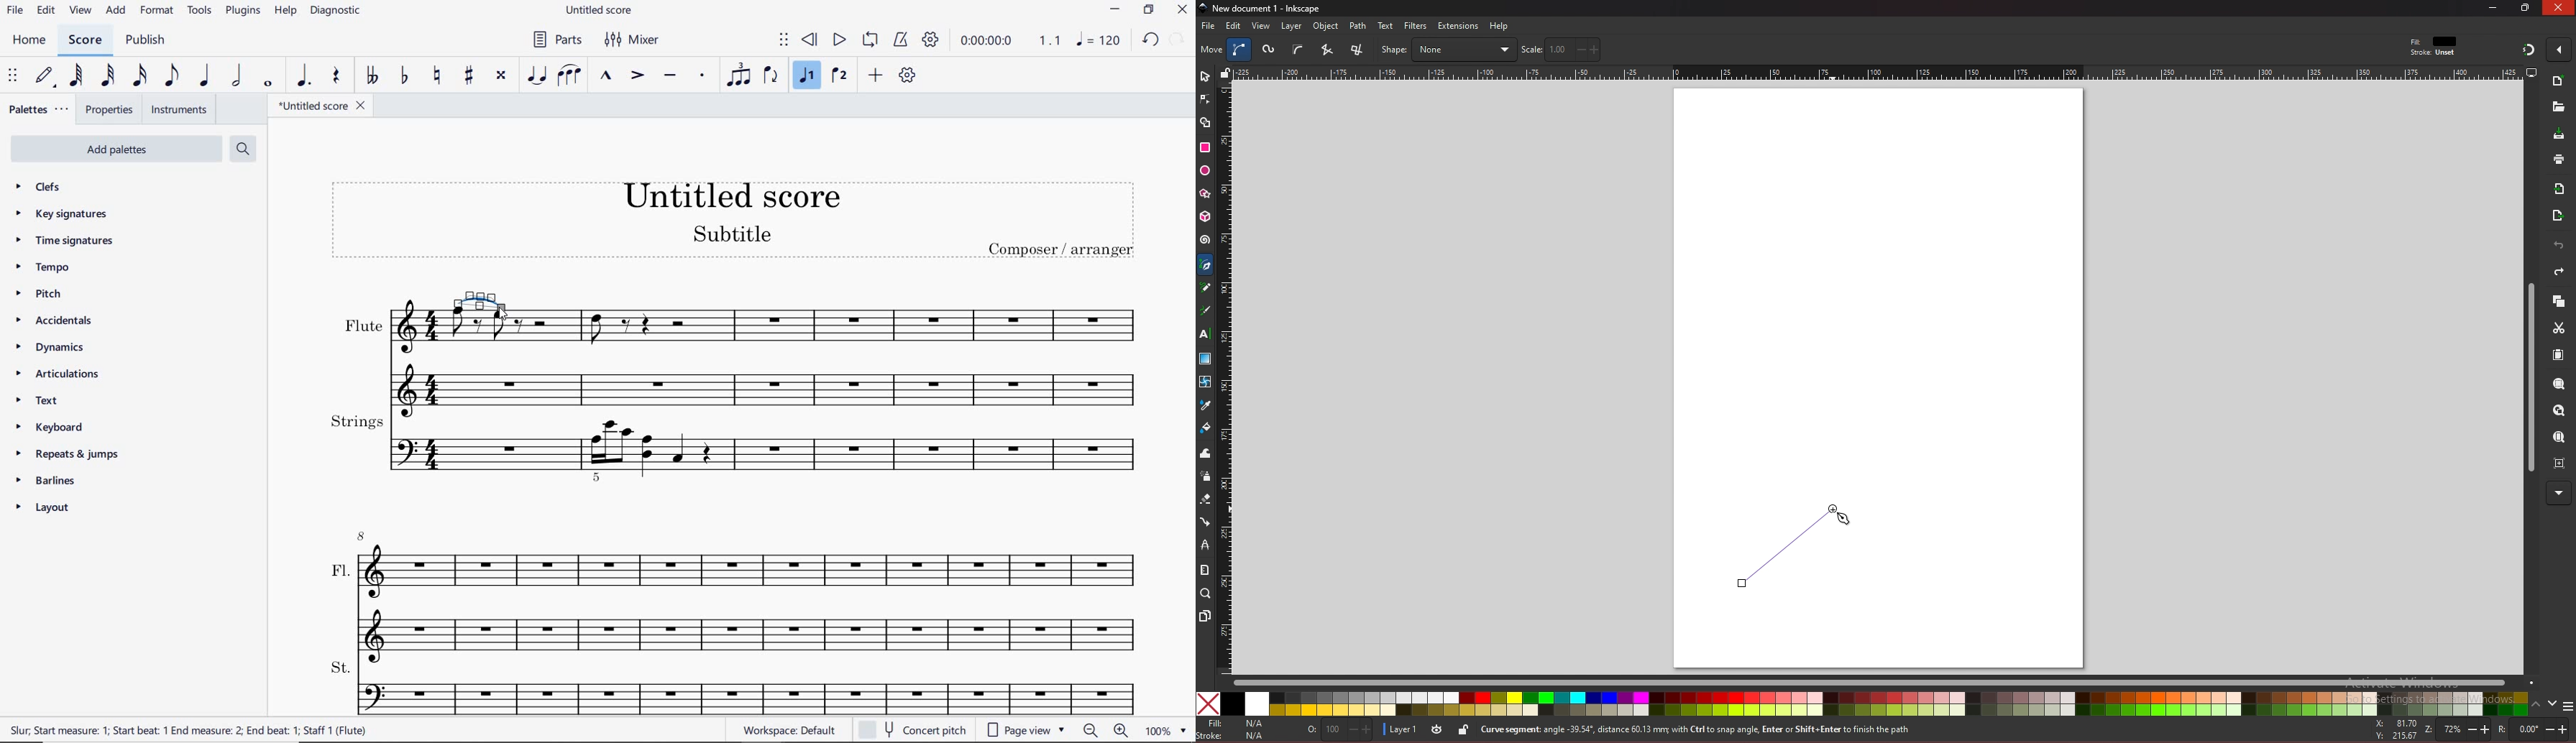 This screenshot has width=2576, height=756. What do you see at coordinates (536, 76) in the screenshot?
I see `TIE` at bounding box center [536, 76].